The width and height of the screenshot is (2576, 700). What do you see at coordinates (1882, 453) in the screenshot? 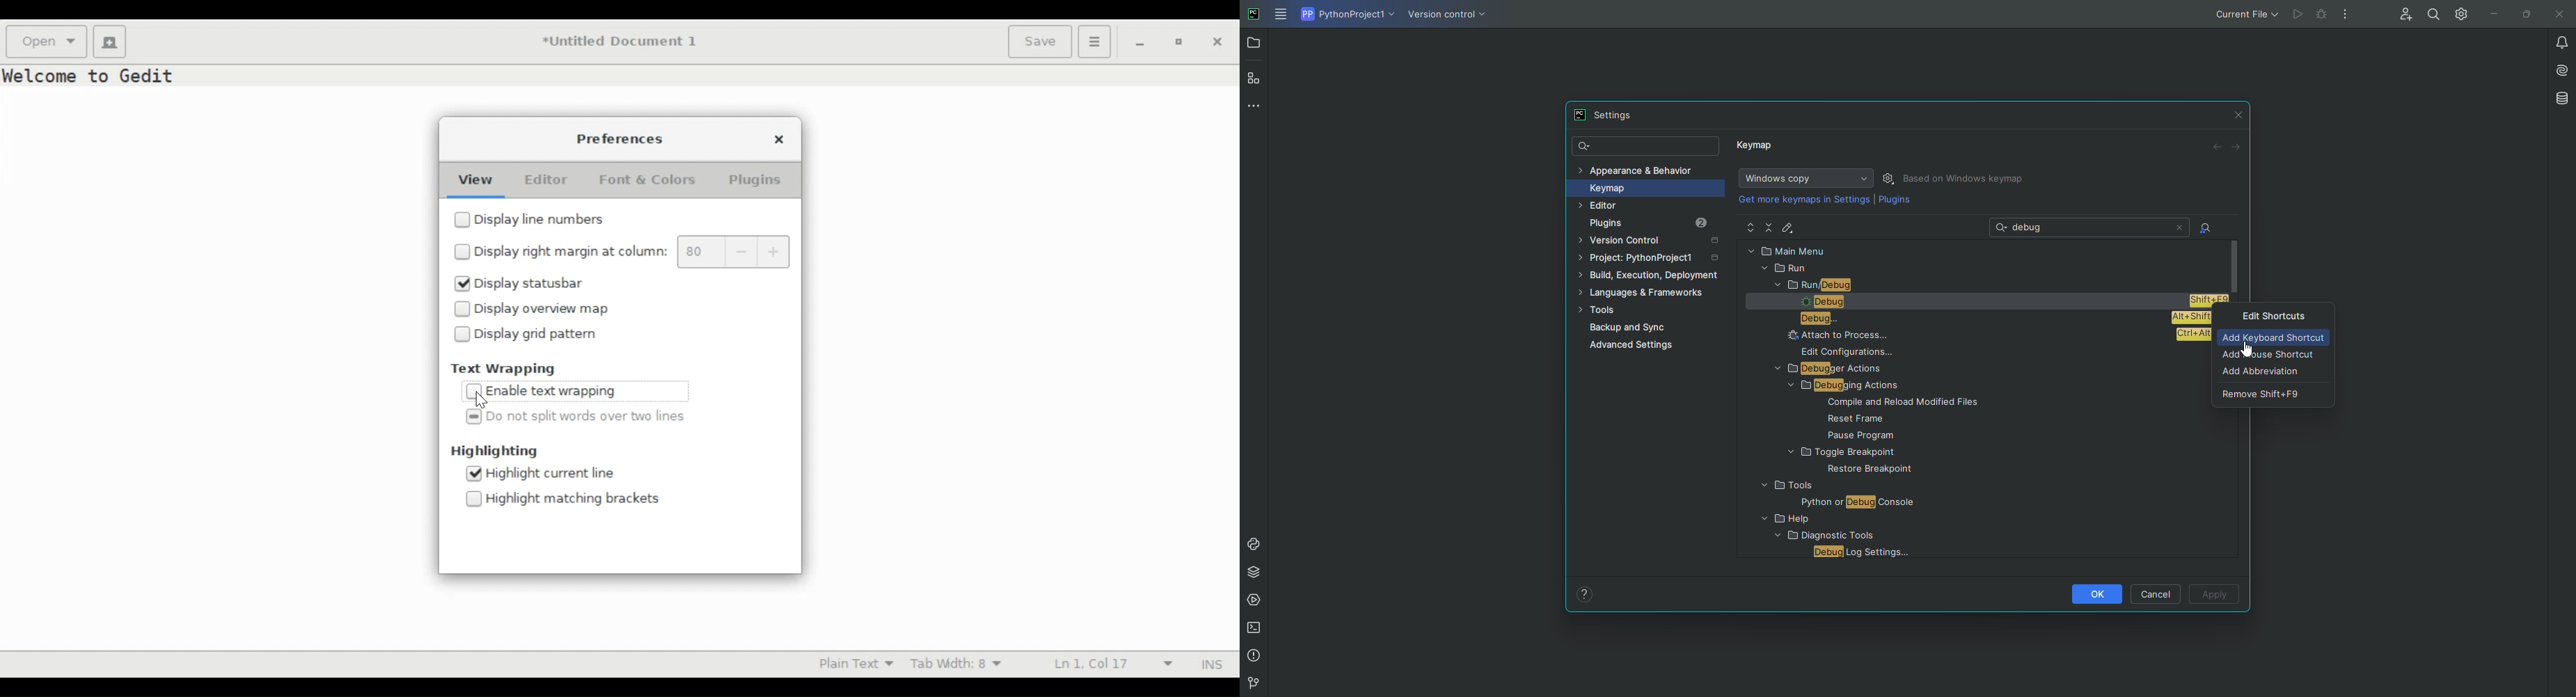
I see `FOLDER NAME` at bounding box center [1882, 453].